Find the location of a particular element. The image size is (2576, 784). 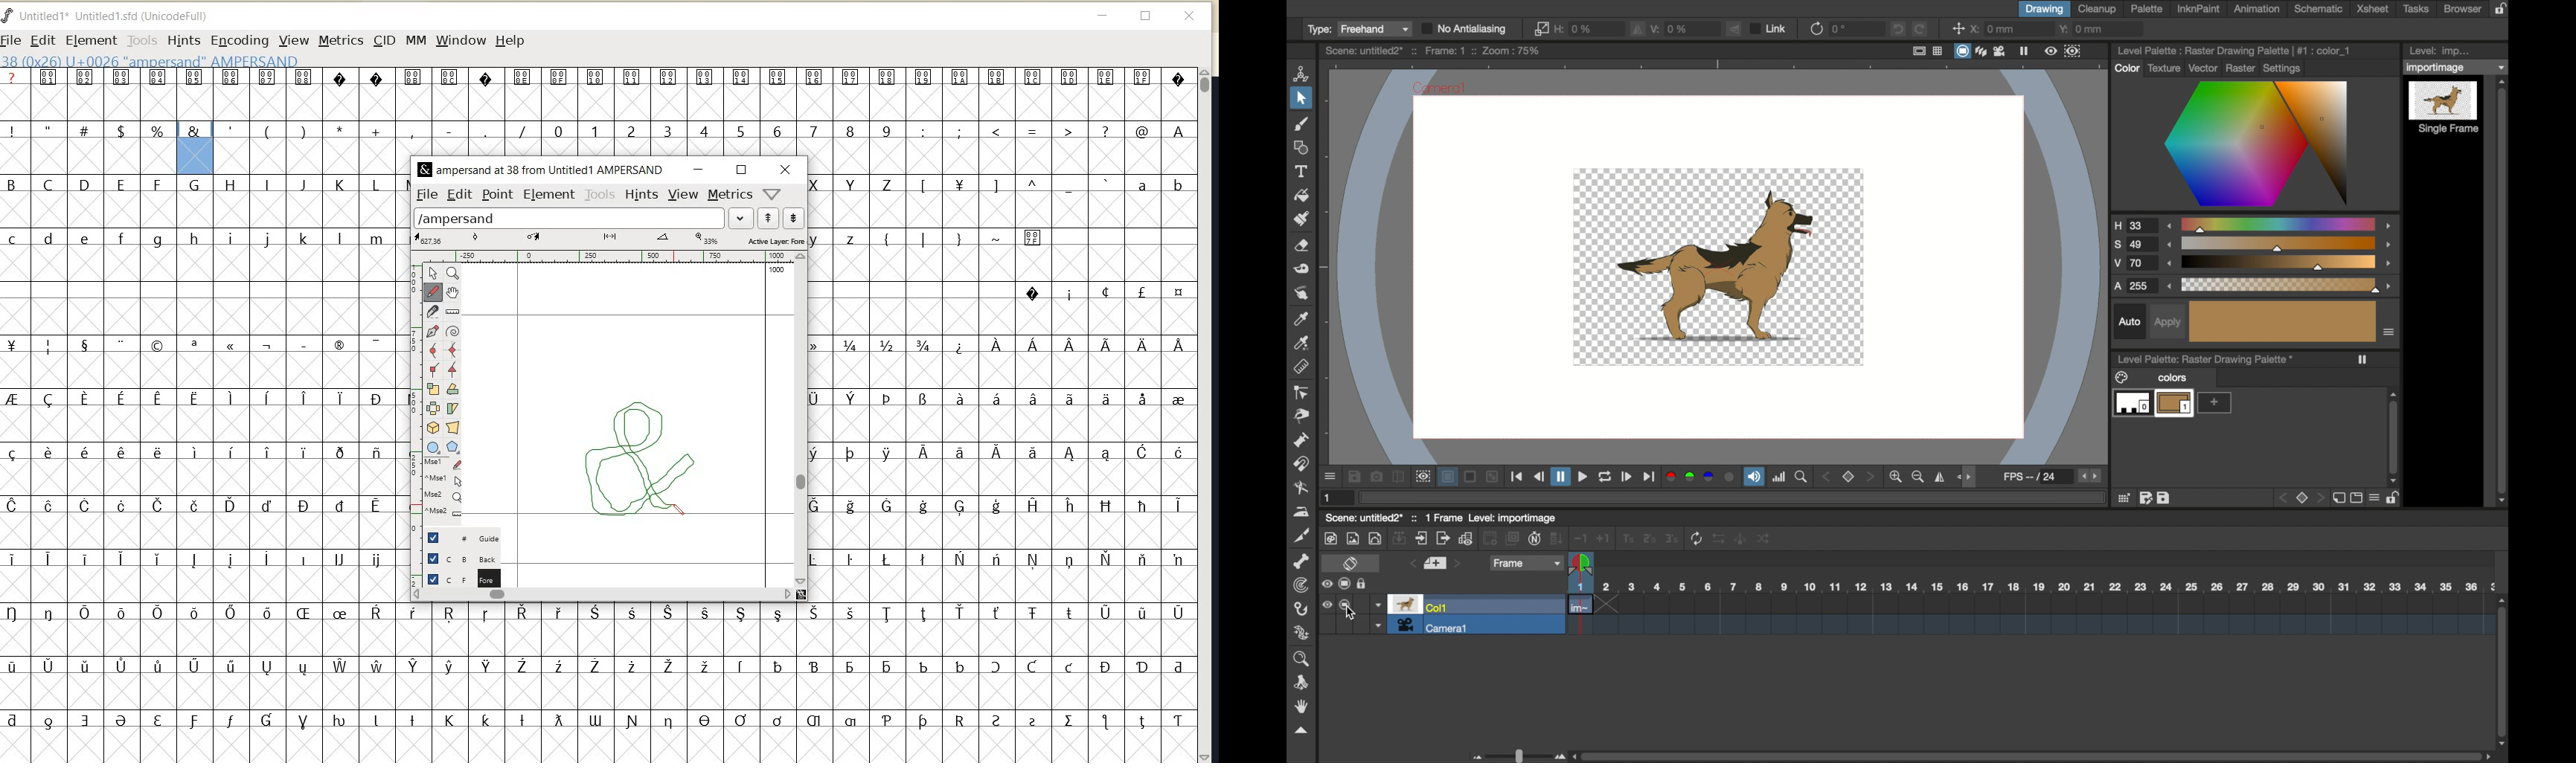

frame is located at coordinates (2073, 51).